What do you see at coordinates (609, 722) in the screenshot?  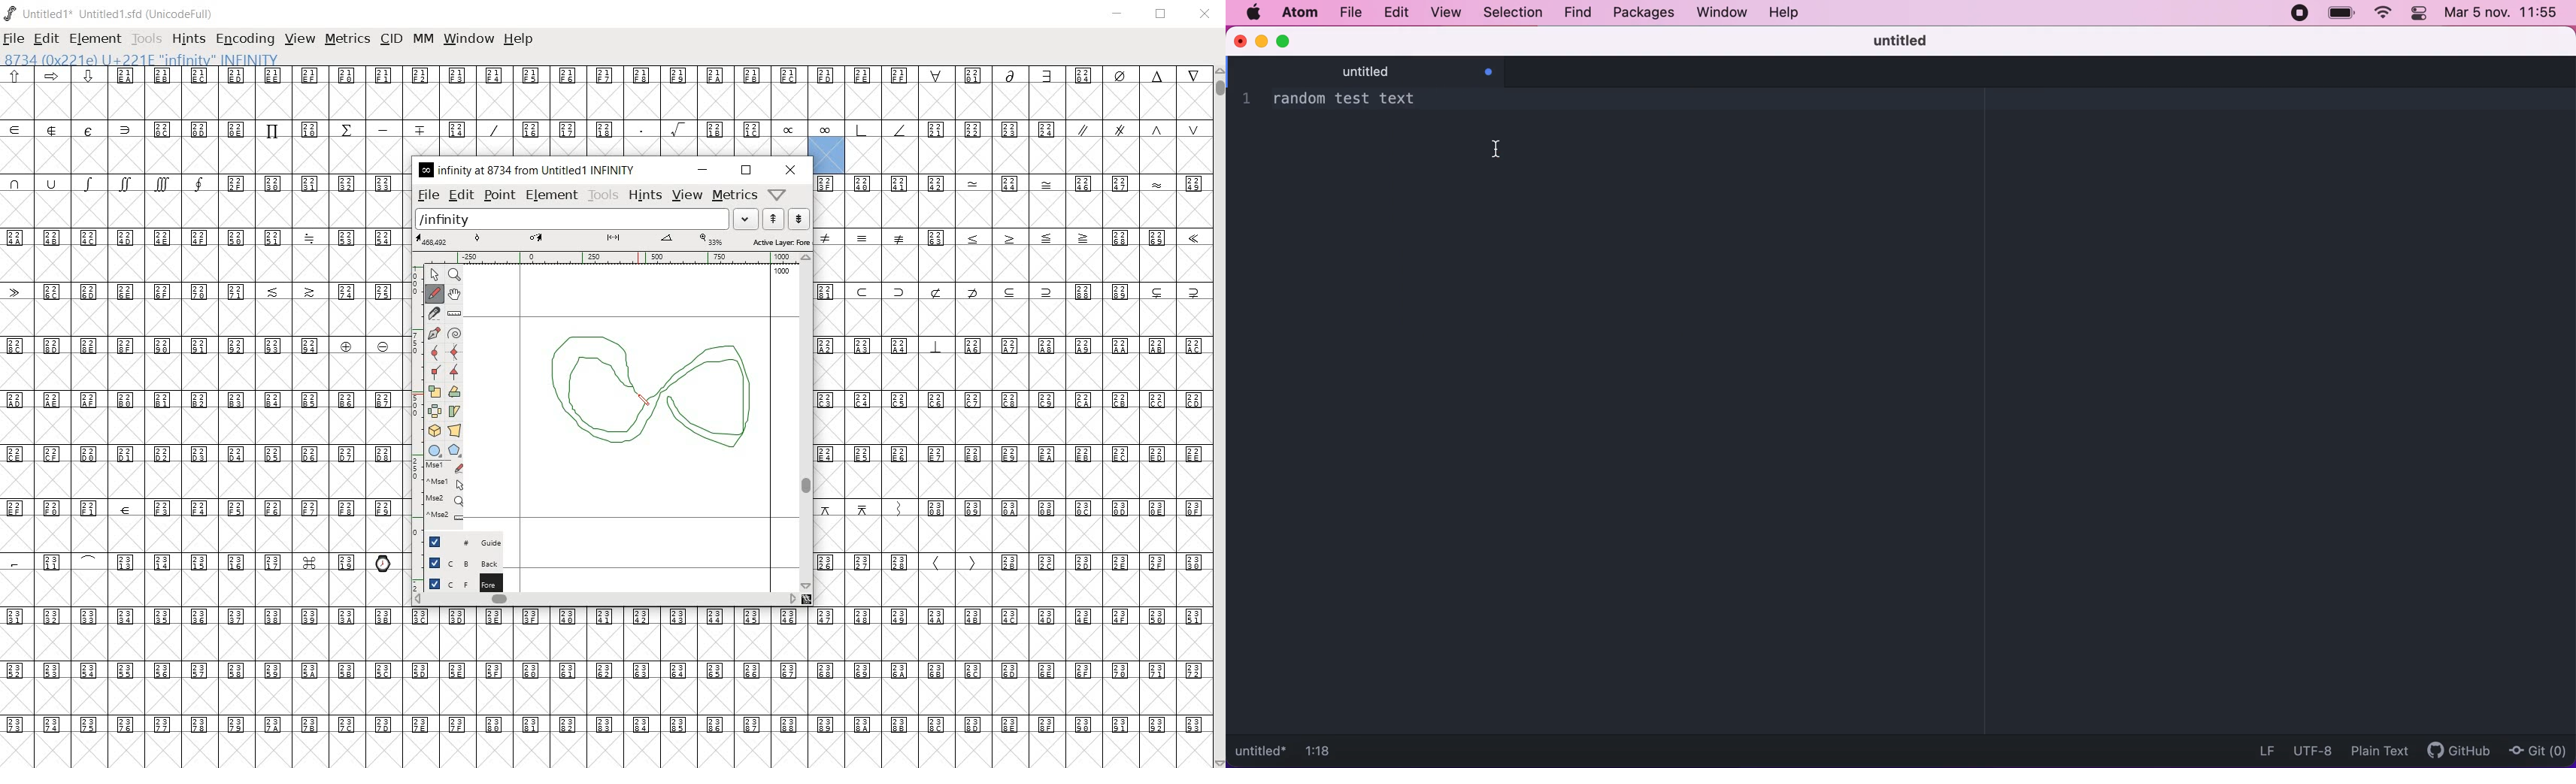 I see `Unicode code points` at bounding box center [609, 722].